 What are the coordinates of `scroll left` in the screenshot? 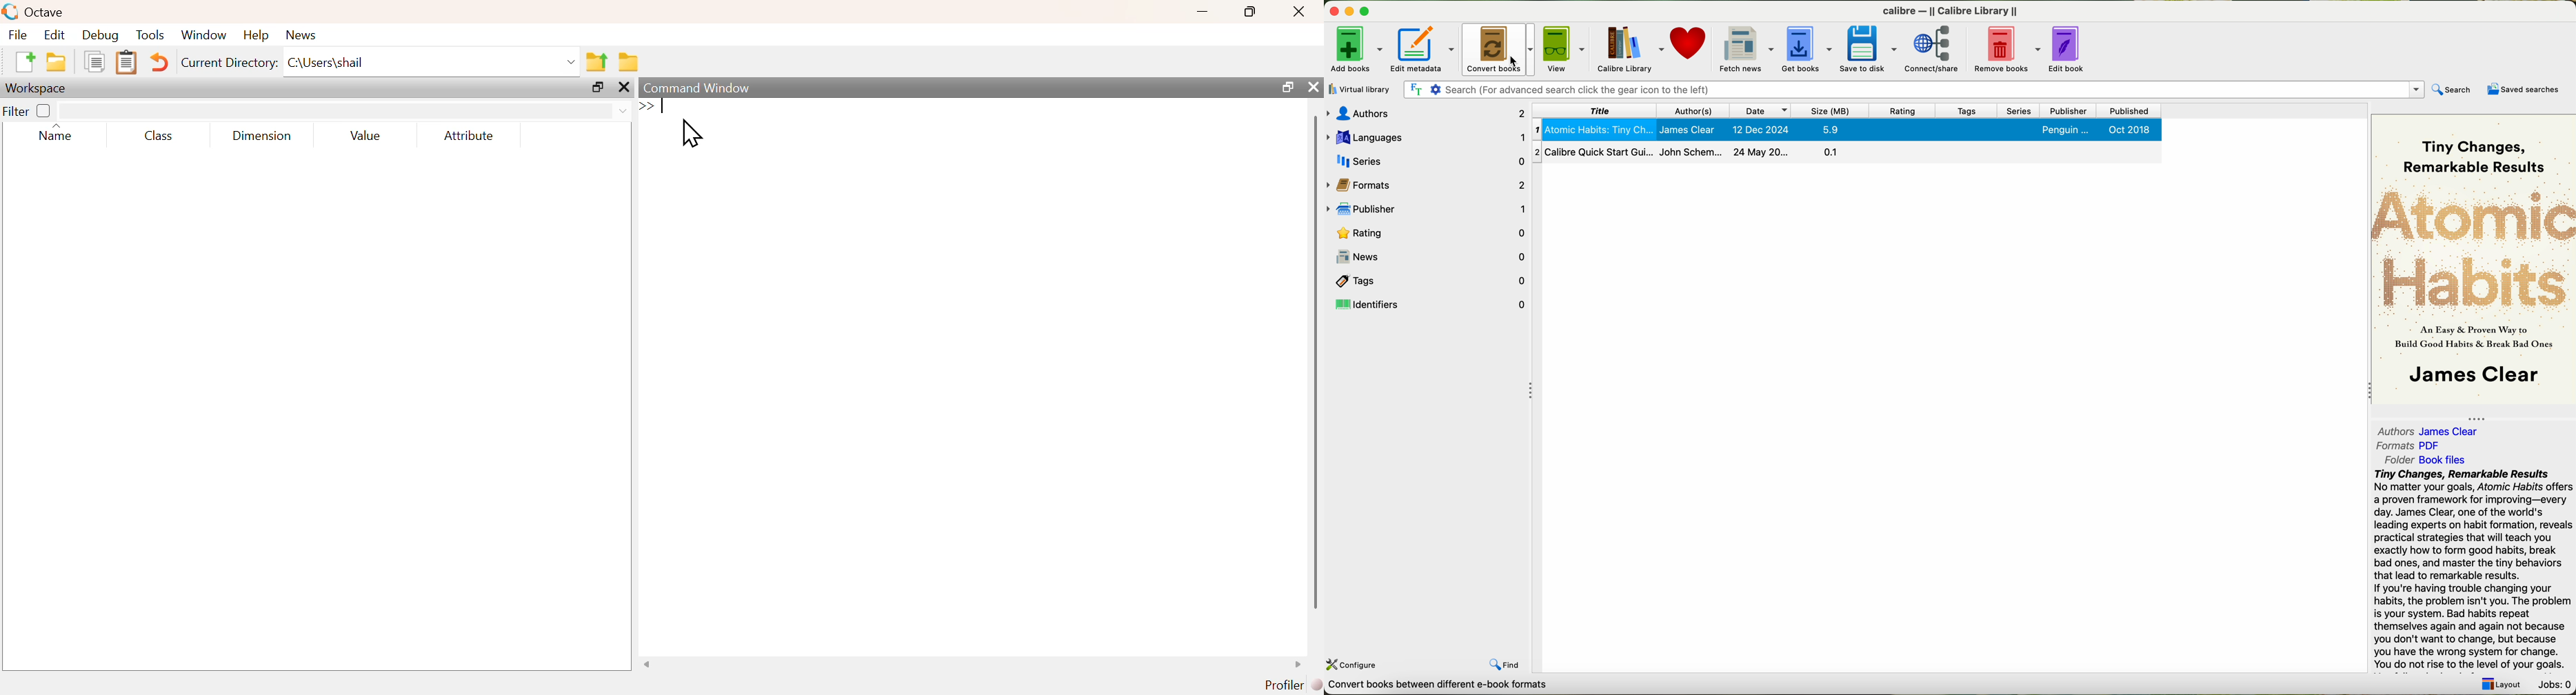 It's located at (647, 664).